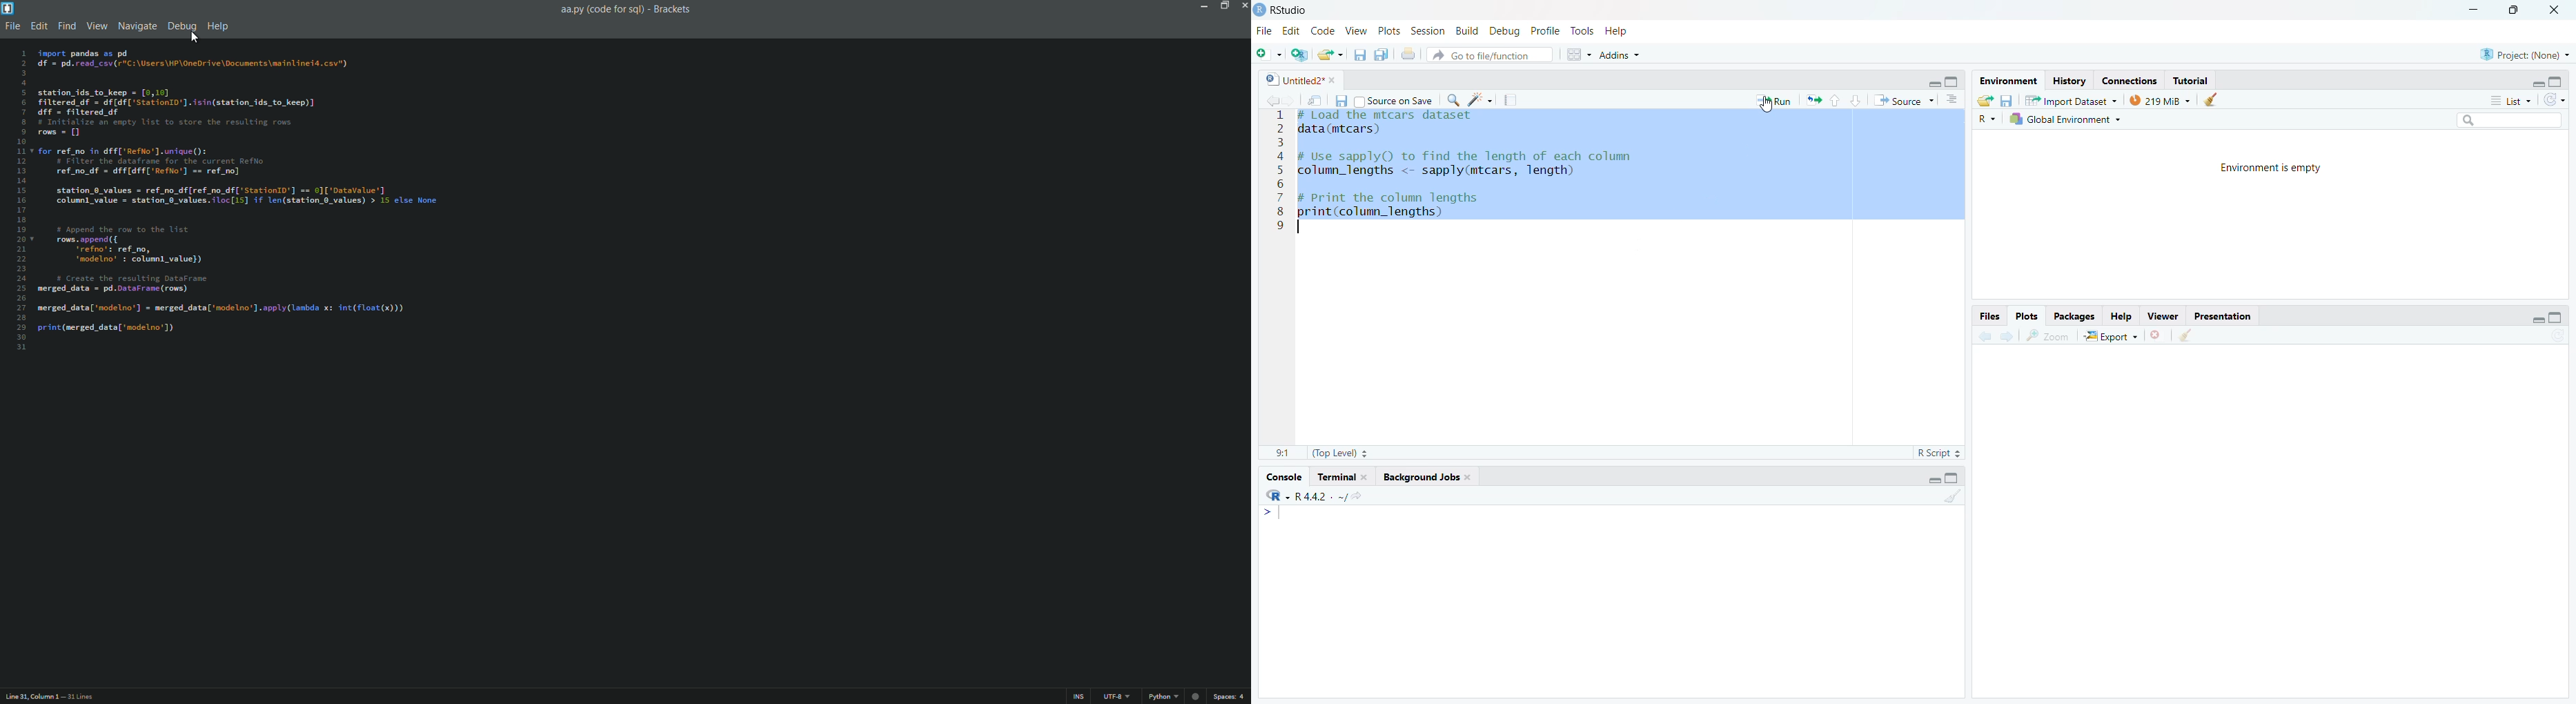 The height and width of the screenshot is (728, 2576). What do you see at coordinates (1269, 55) in the screenshot?
I see `Open new file` at bounding box center [1269, 55].